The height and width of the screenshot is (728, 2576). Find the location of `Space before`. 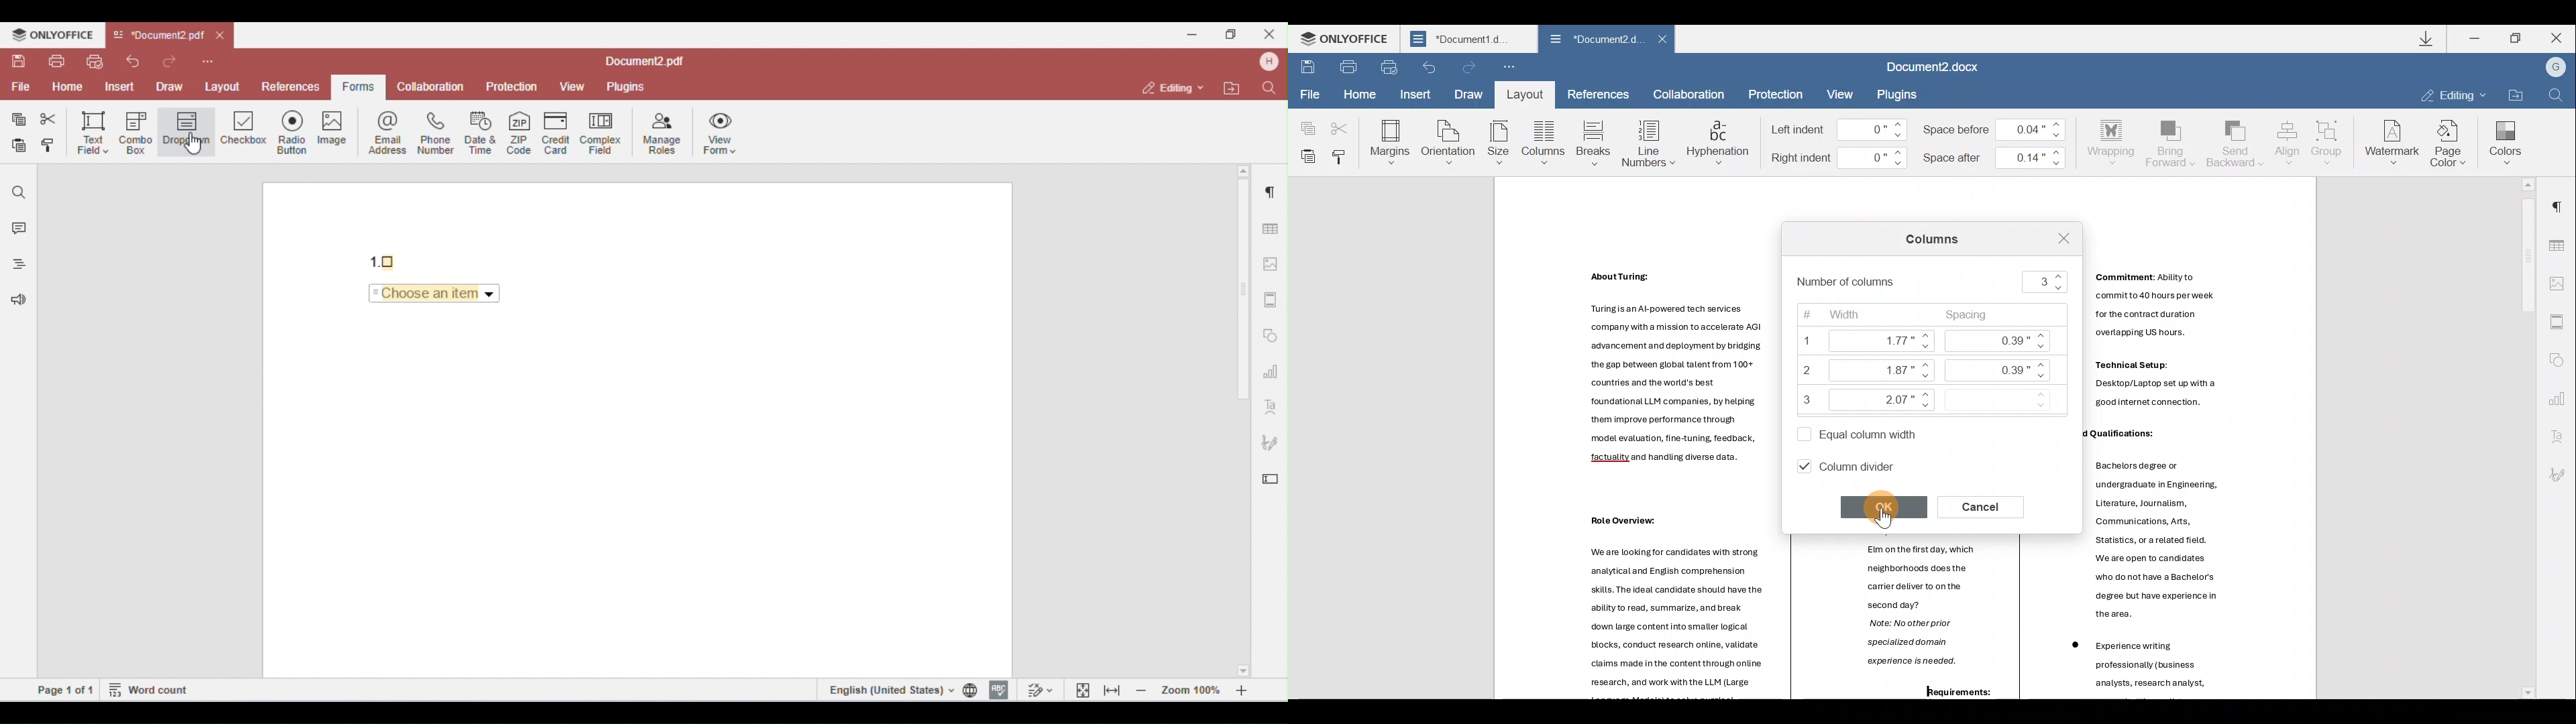

Space before is located at coordinates (1999, 126).